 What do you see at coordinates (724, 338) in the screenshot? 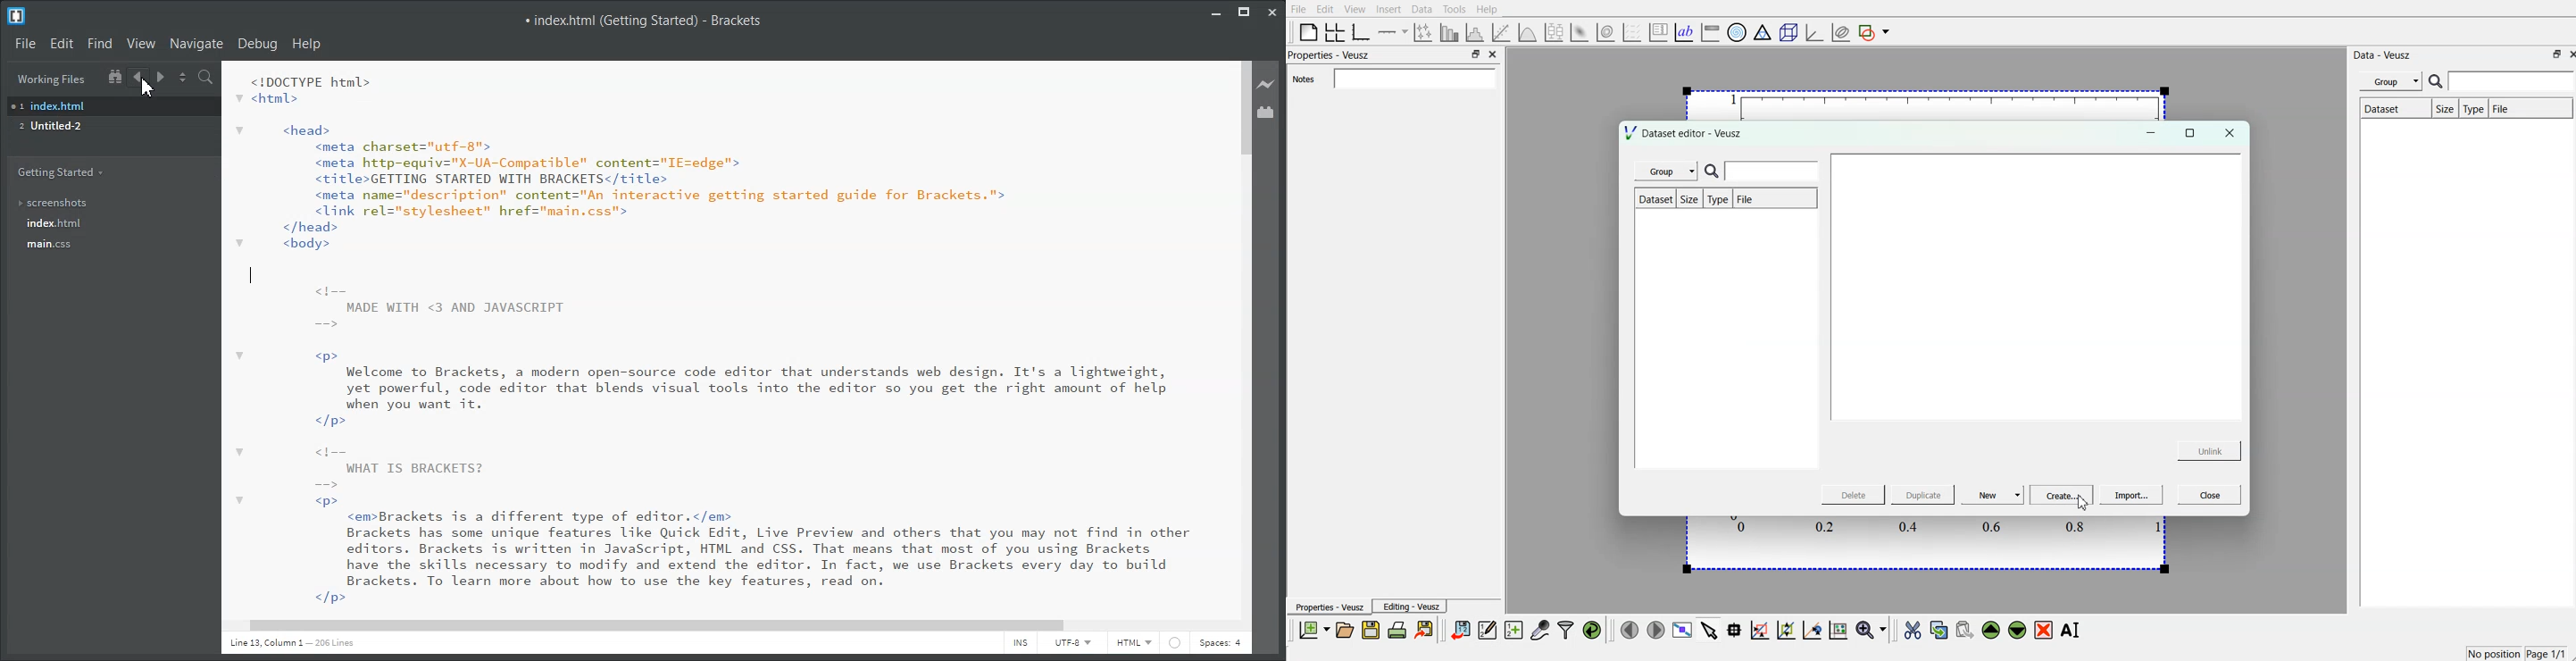
I see `Text` at bounding box center [724, 338].